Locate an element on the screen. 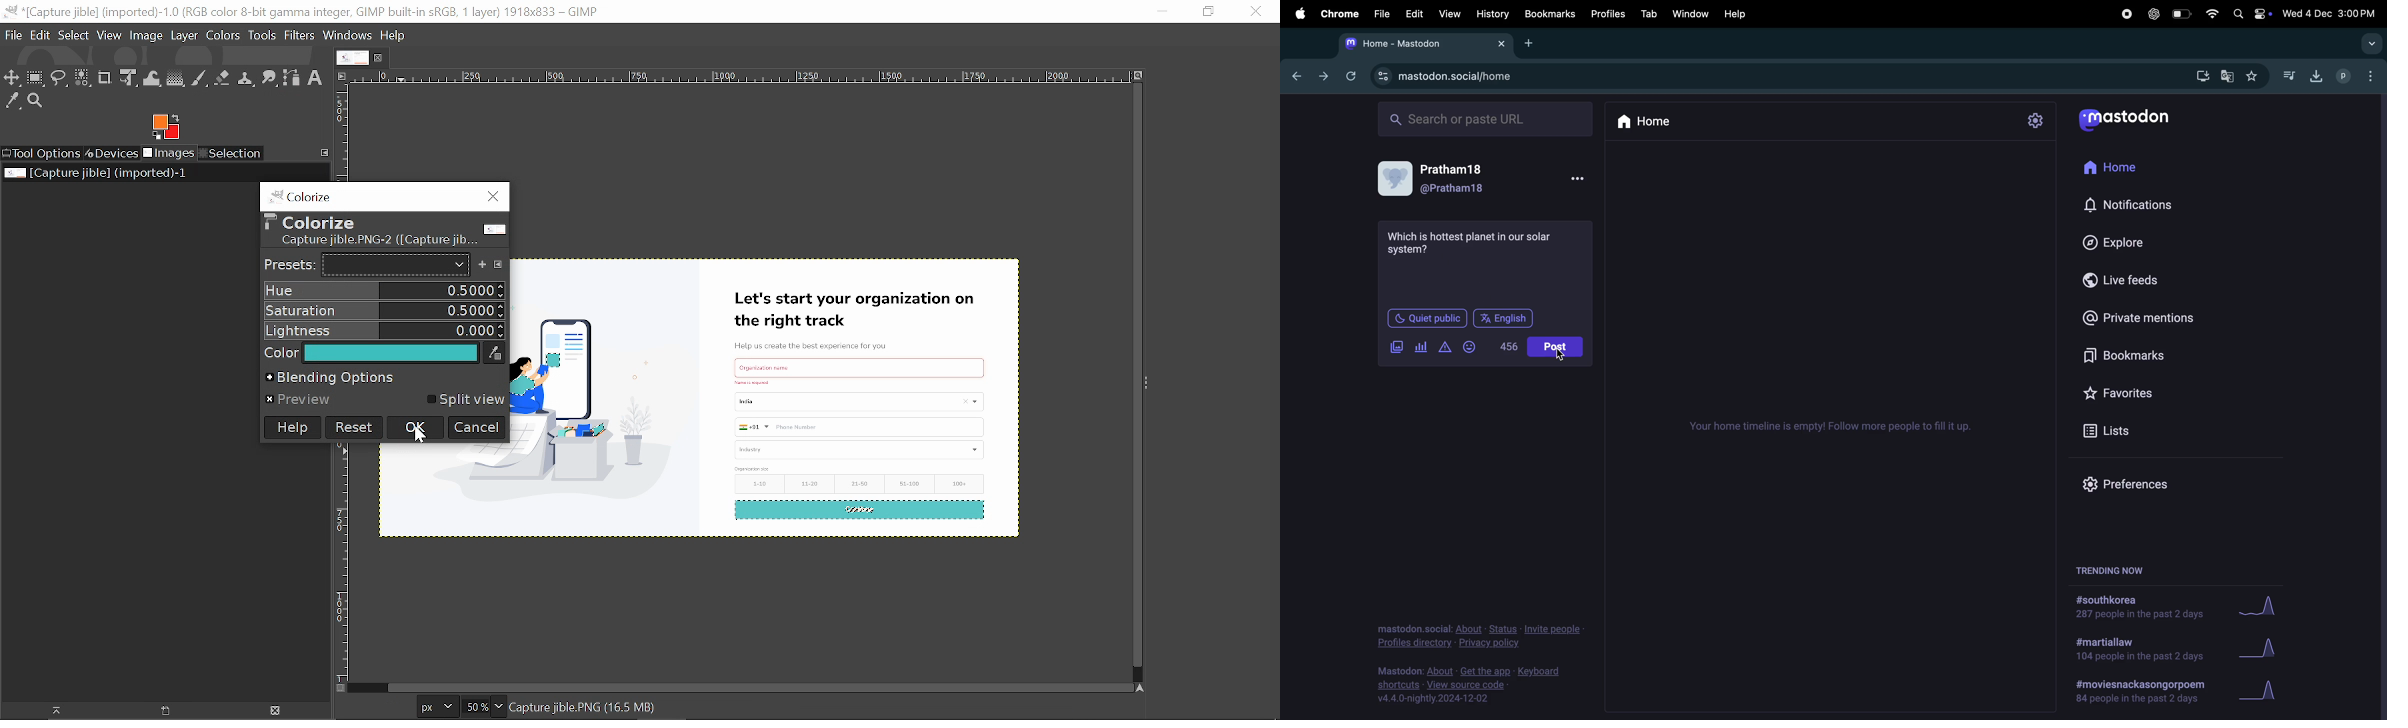 The image size is (2408, 728). Timeline is located at coordinates (1832, 425).